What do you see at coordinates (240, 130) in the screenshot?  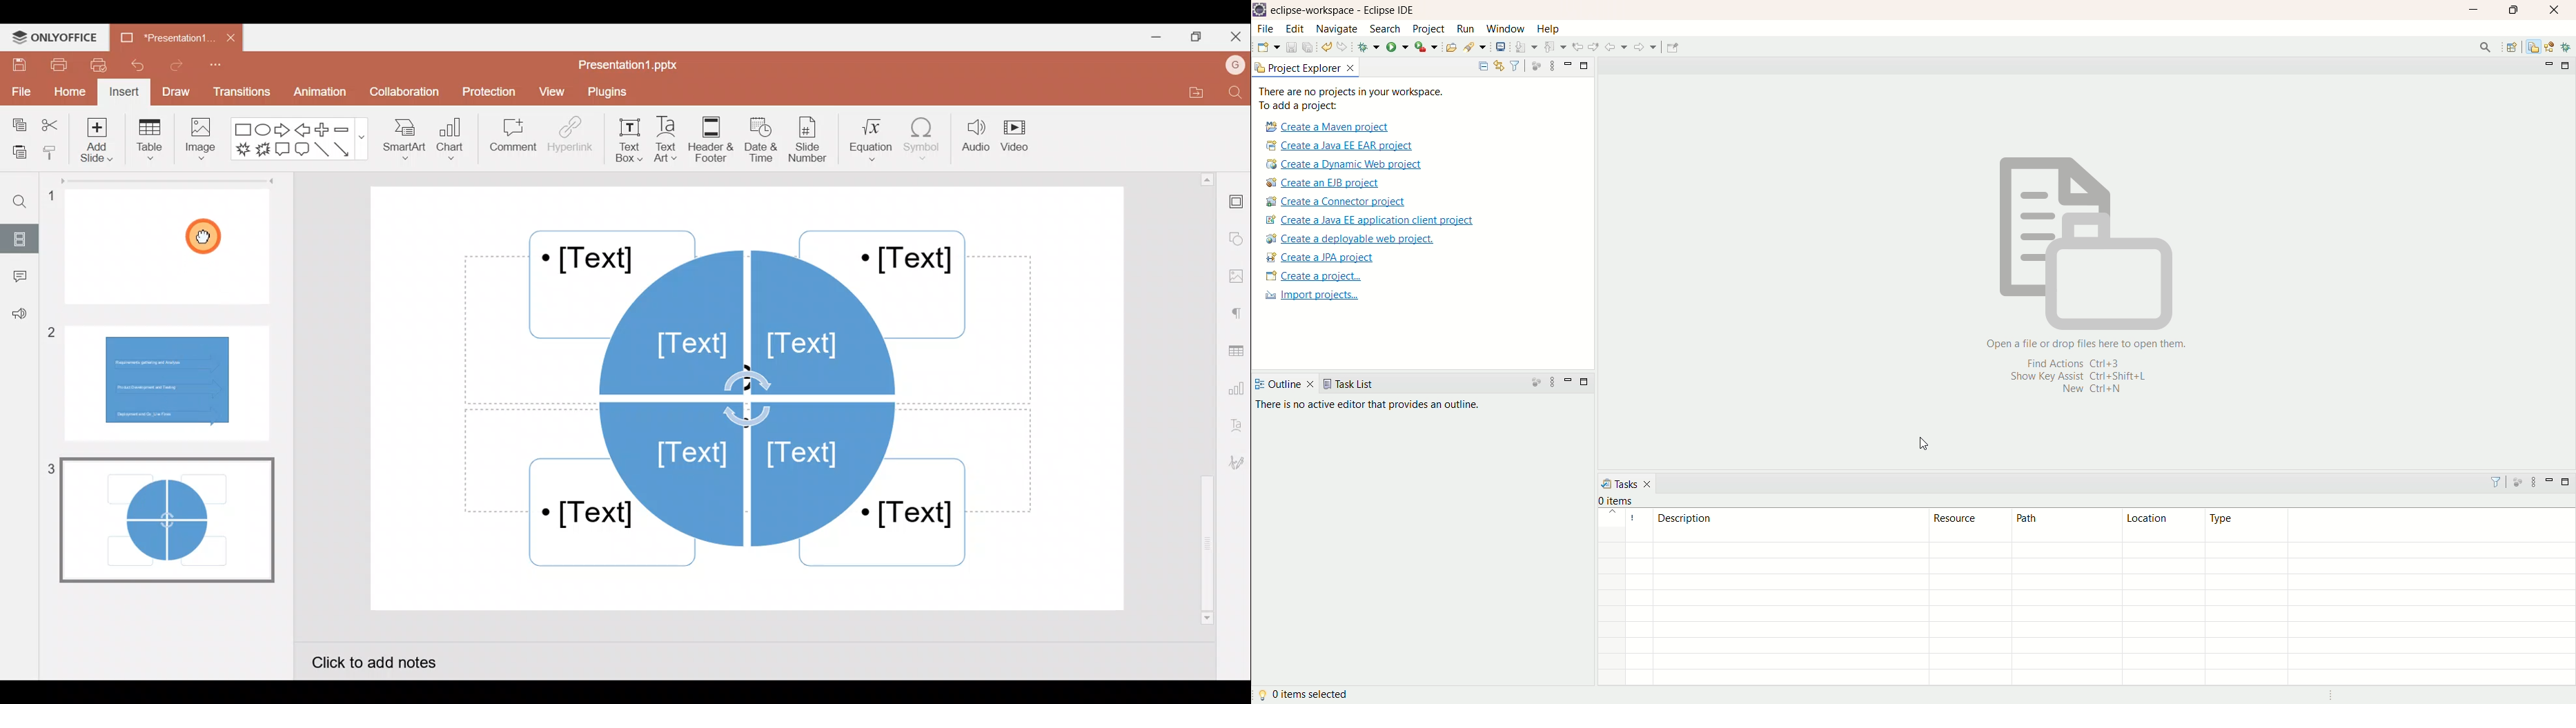 I see `Rectangle` at bounding box center [240, 130].